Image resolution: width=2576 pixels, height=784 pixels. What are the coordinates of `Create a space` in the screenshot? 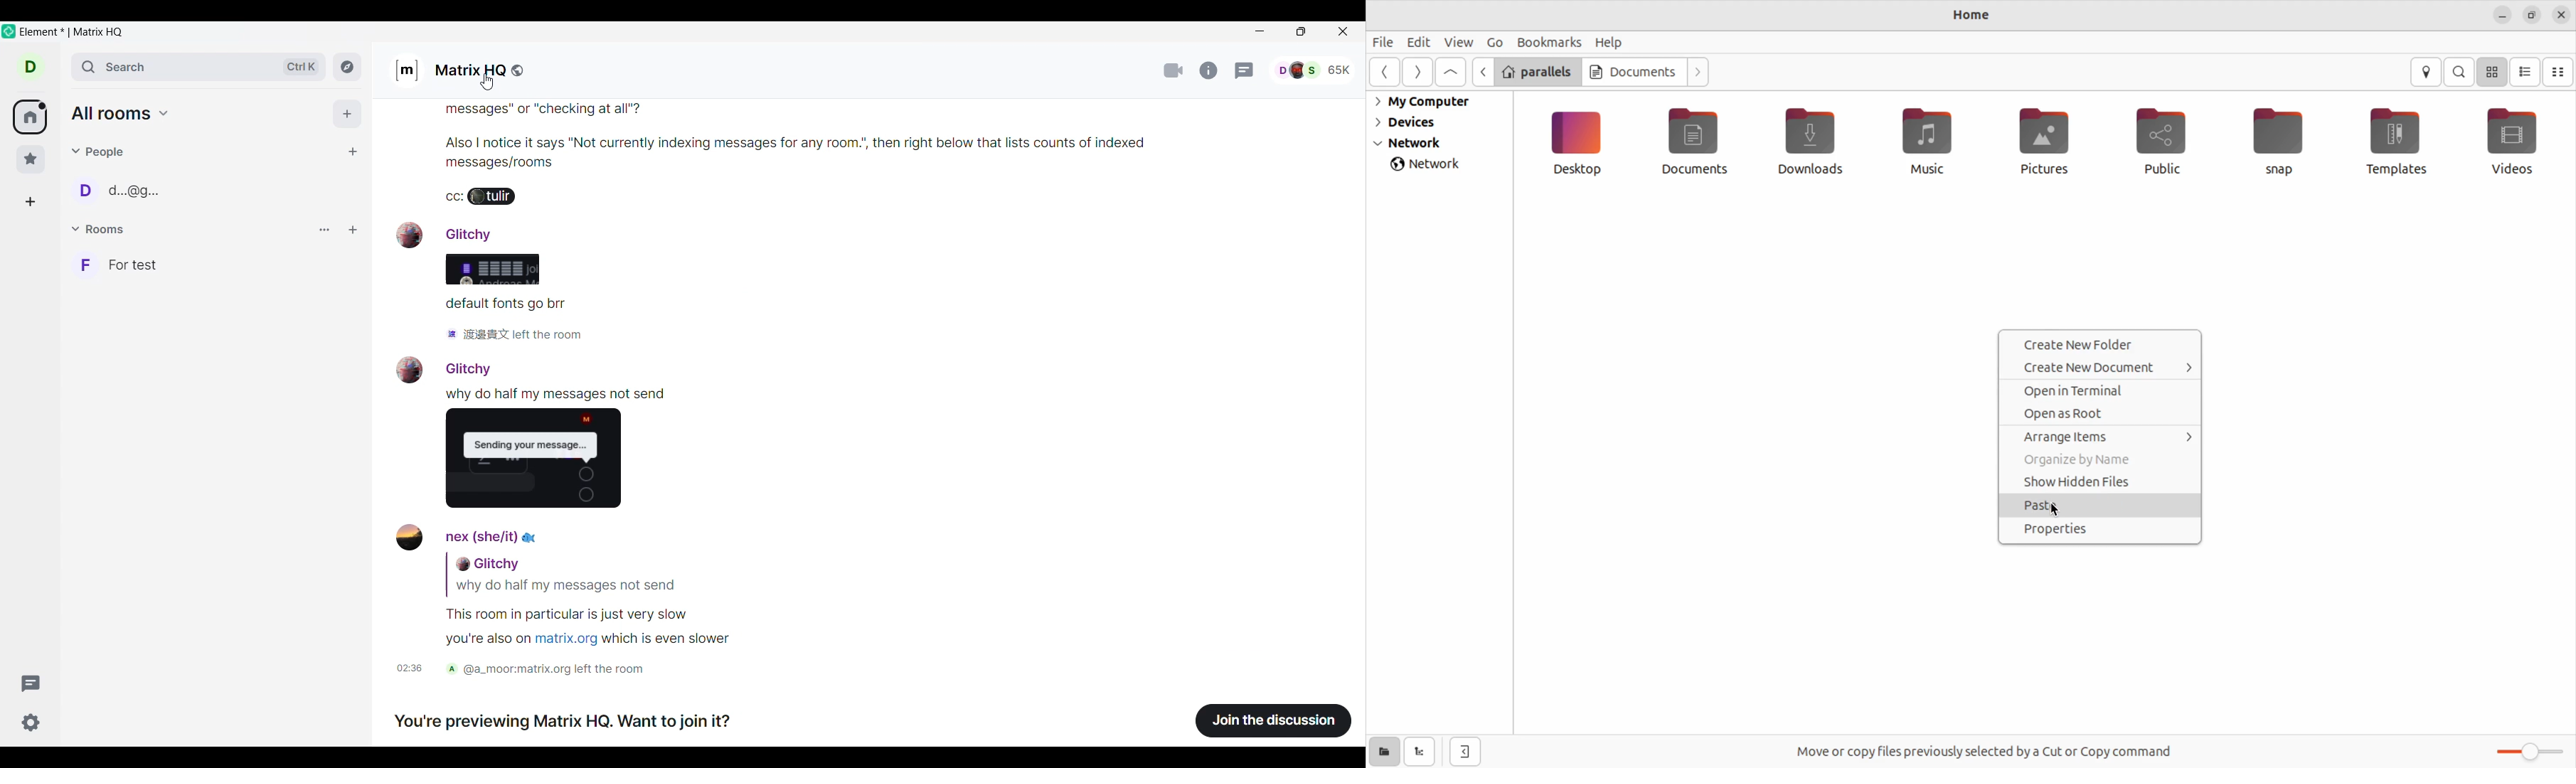 It's located at (30, 202).